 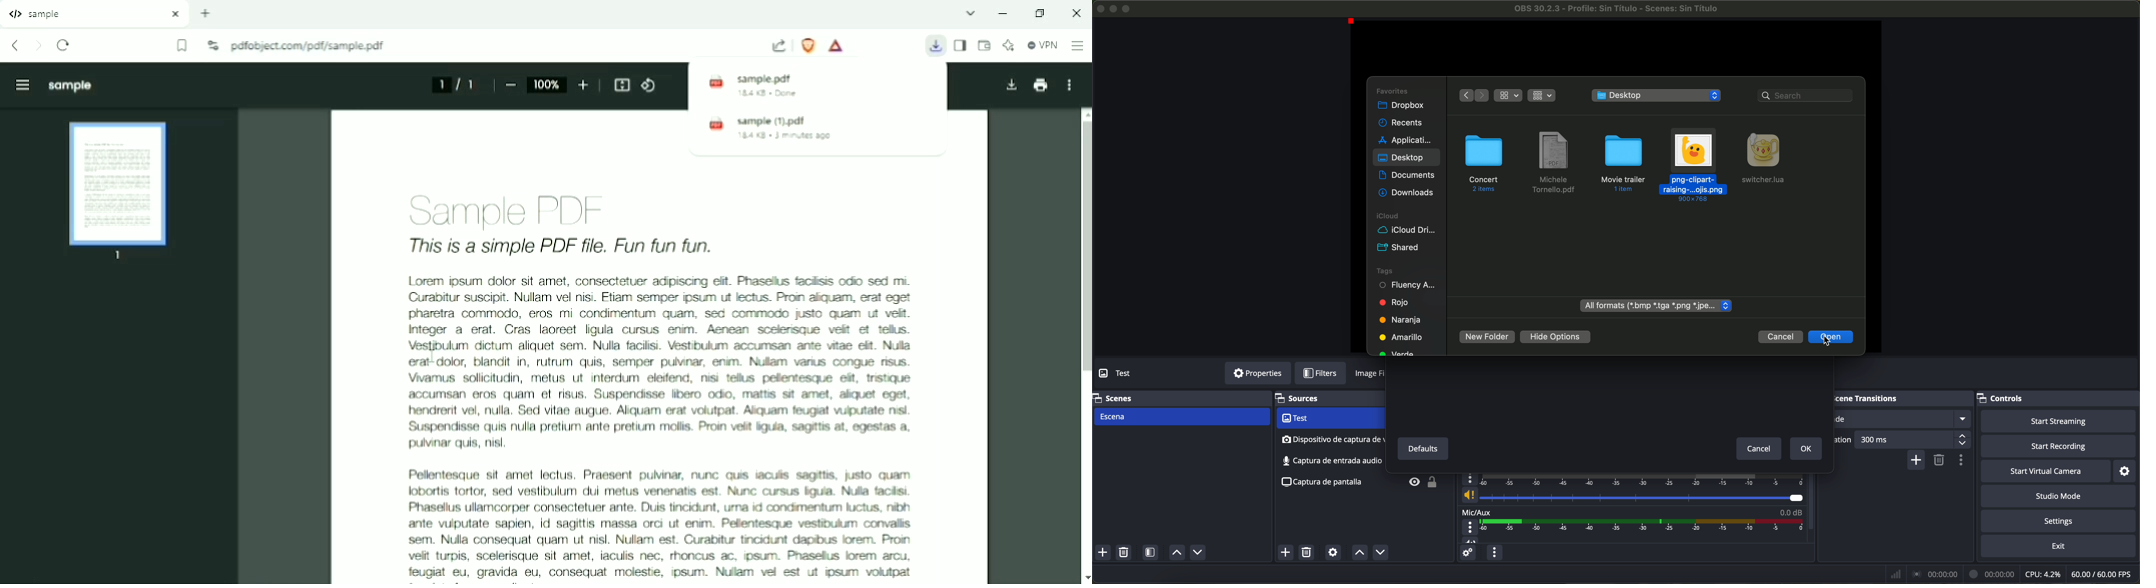 What do you see at coordinates (1331, 440) in the screenshot?
I see `audio input capture` at bounding box center [1331, 440].